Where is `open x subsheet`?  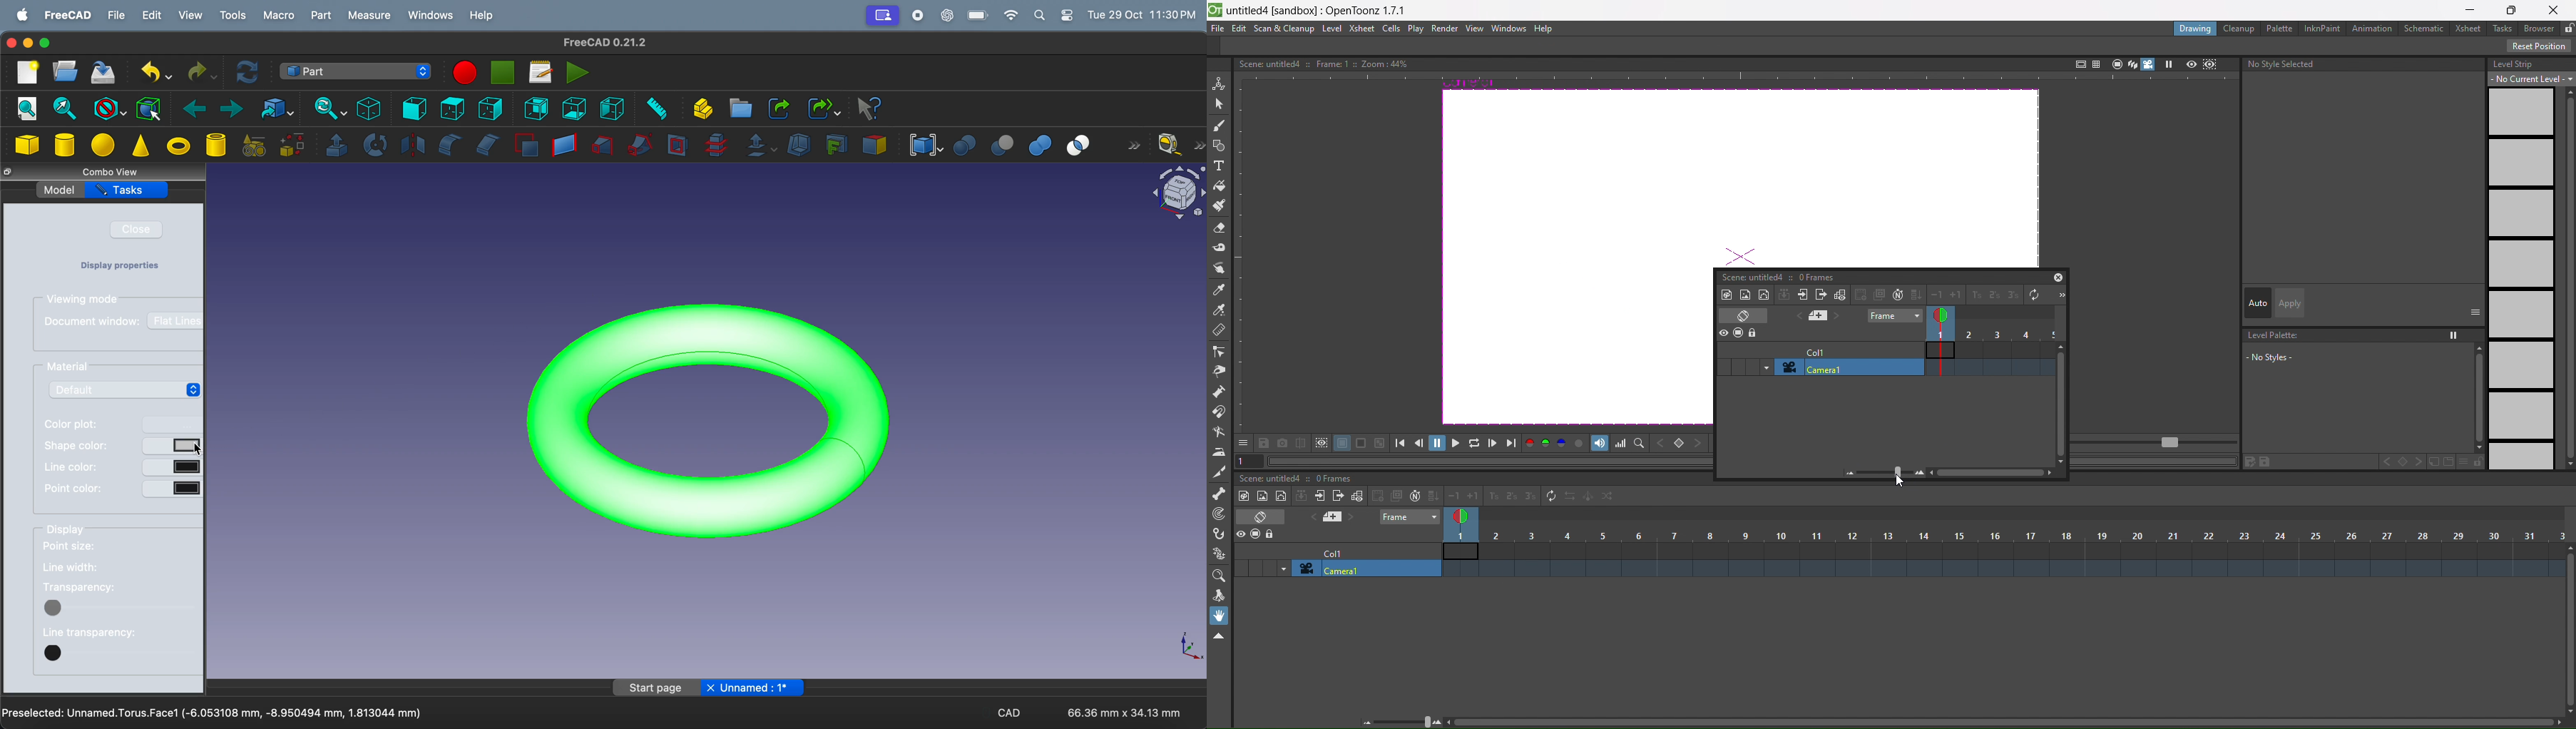
open x subsheet is located at coordinates (1803, 295).